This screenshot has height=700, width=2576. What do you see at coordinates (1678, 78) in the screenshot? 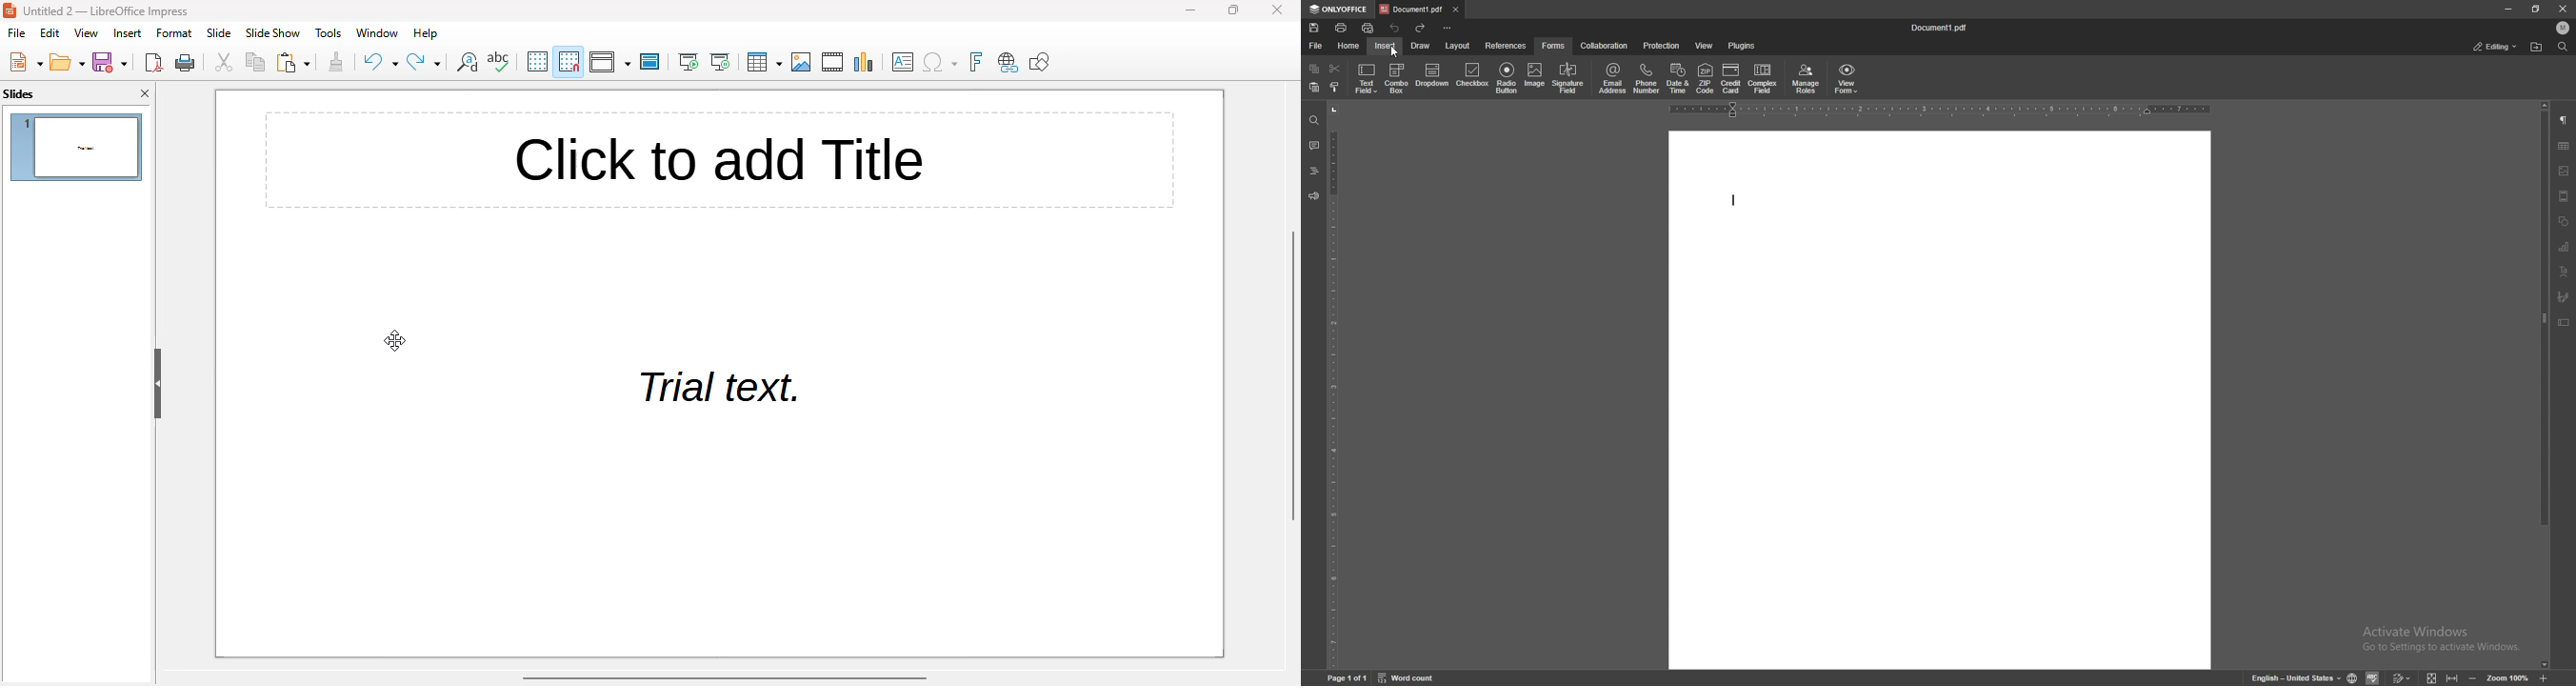
I see `date and time` at bounding box center [1678, 78].